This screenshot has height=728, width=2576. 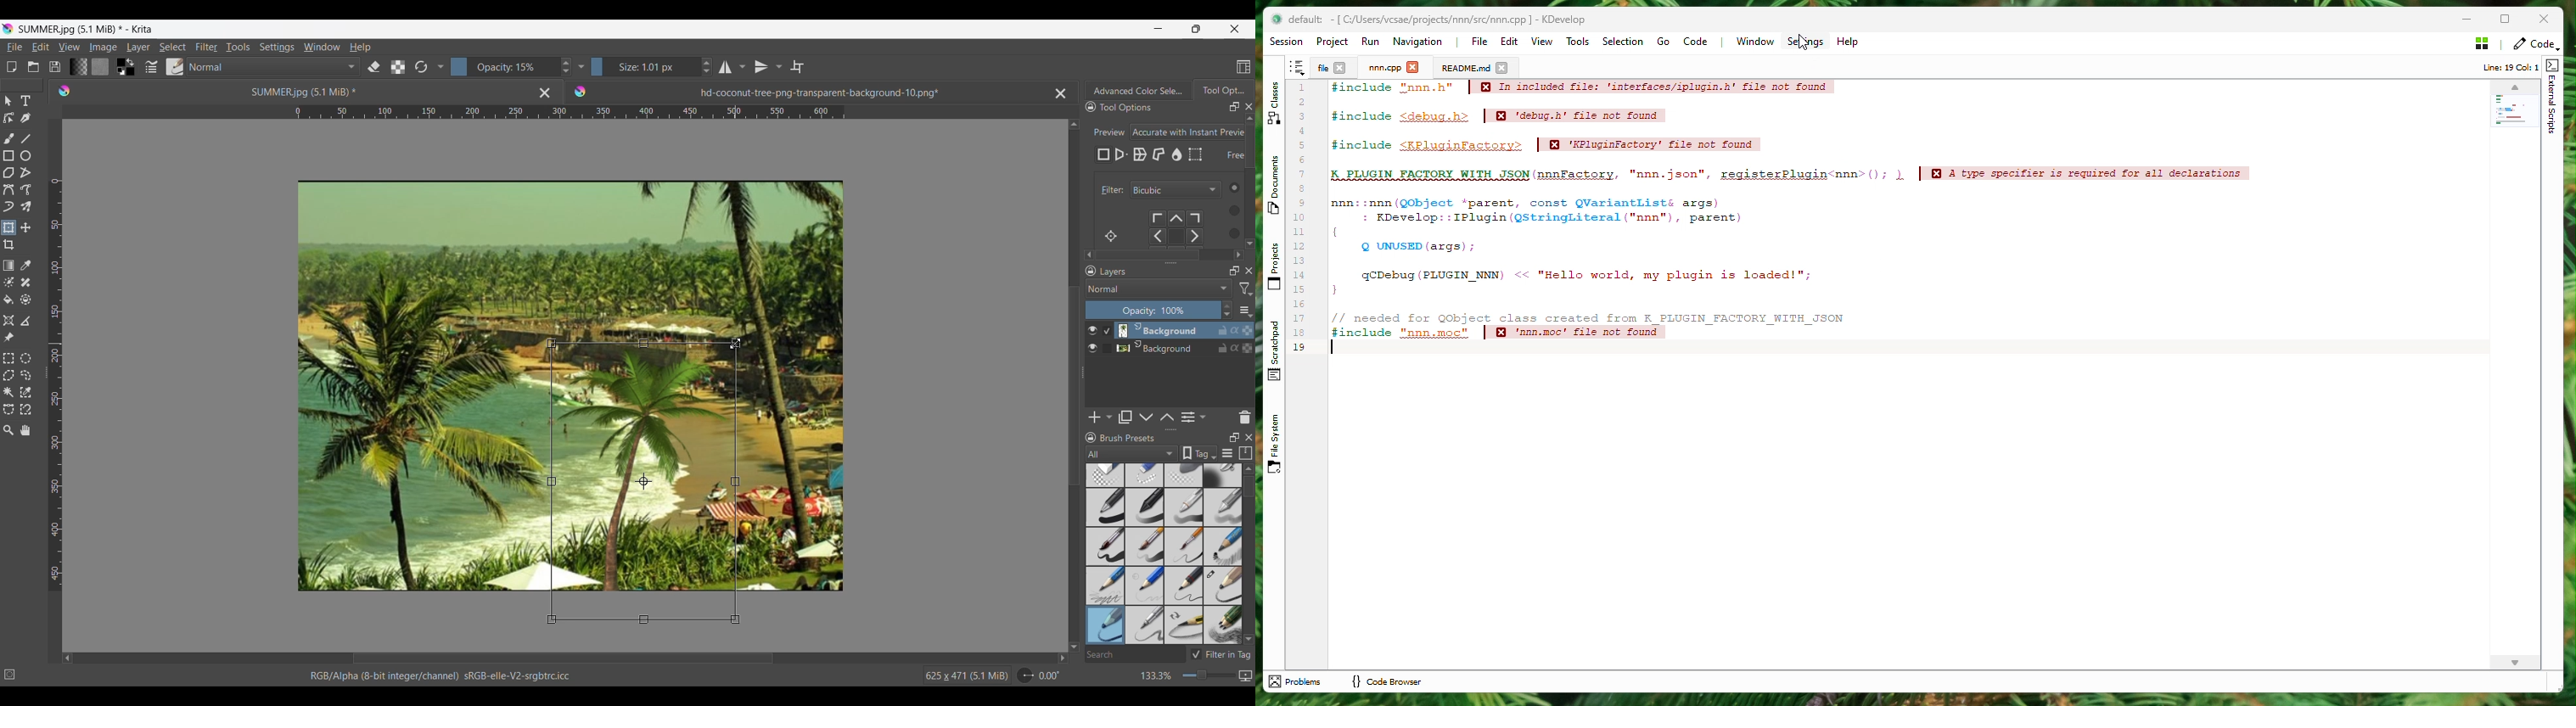 I want to click on box, so click(x=2504, y=20).